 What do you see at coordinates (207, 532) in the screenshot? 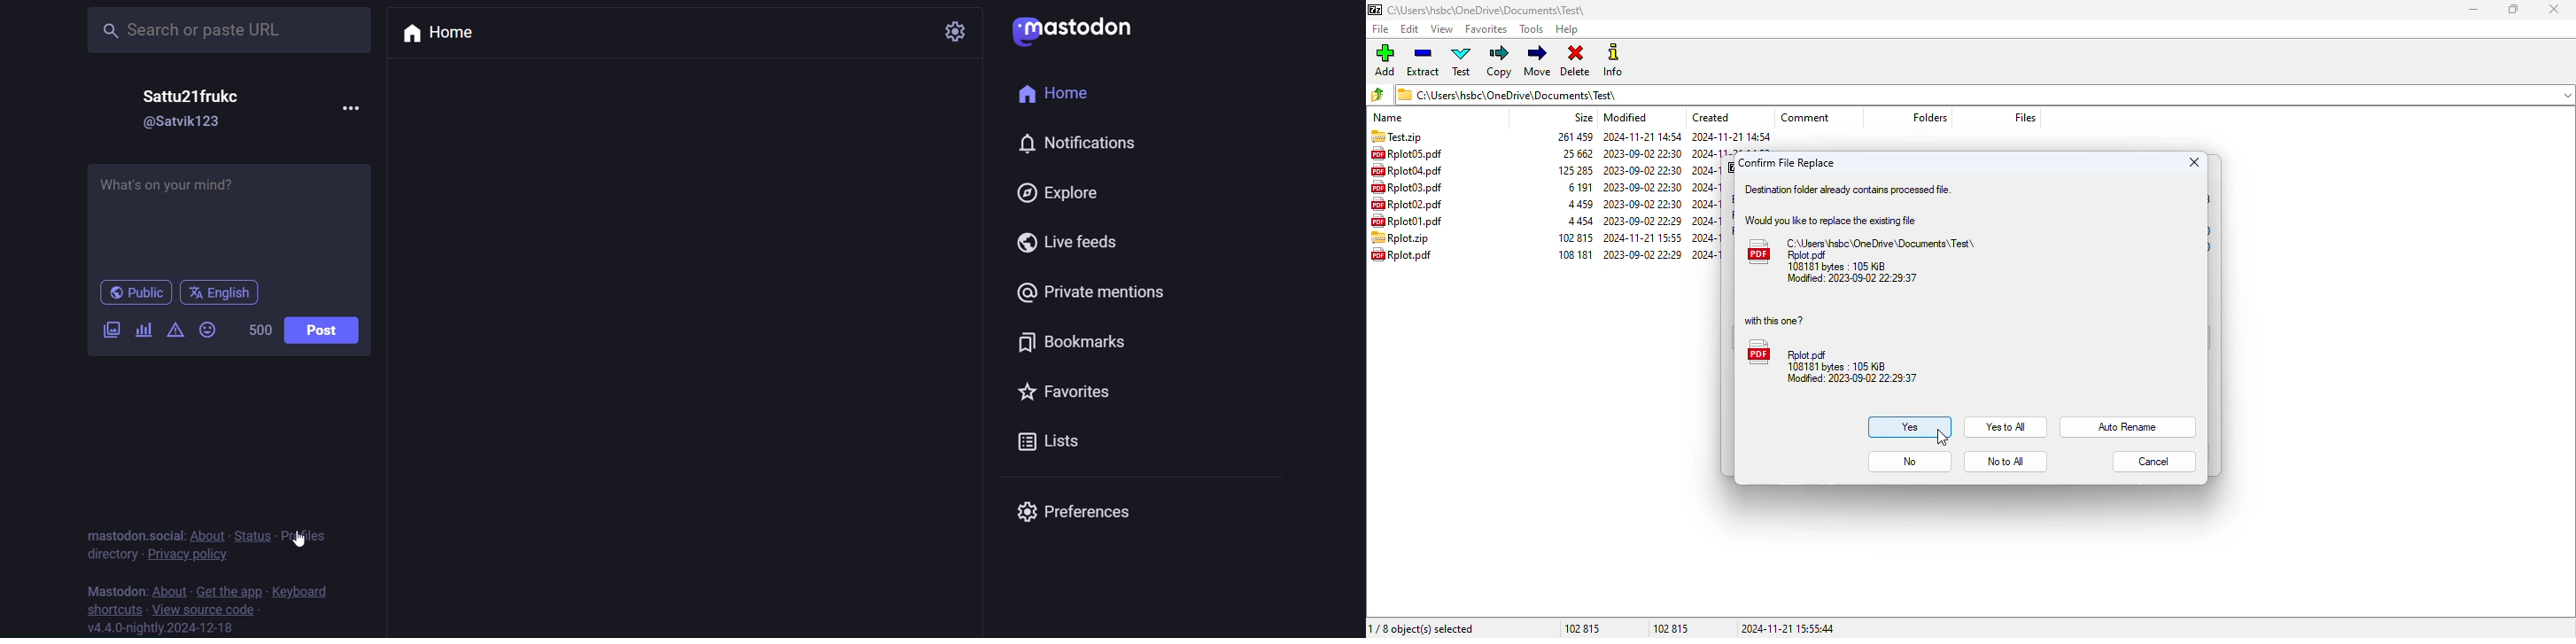
I see `about` at bounding box center [207, 532].